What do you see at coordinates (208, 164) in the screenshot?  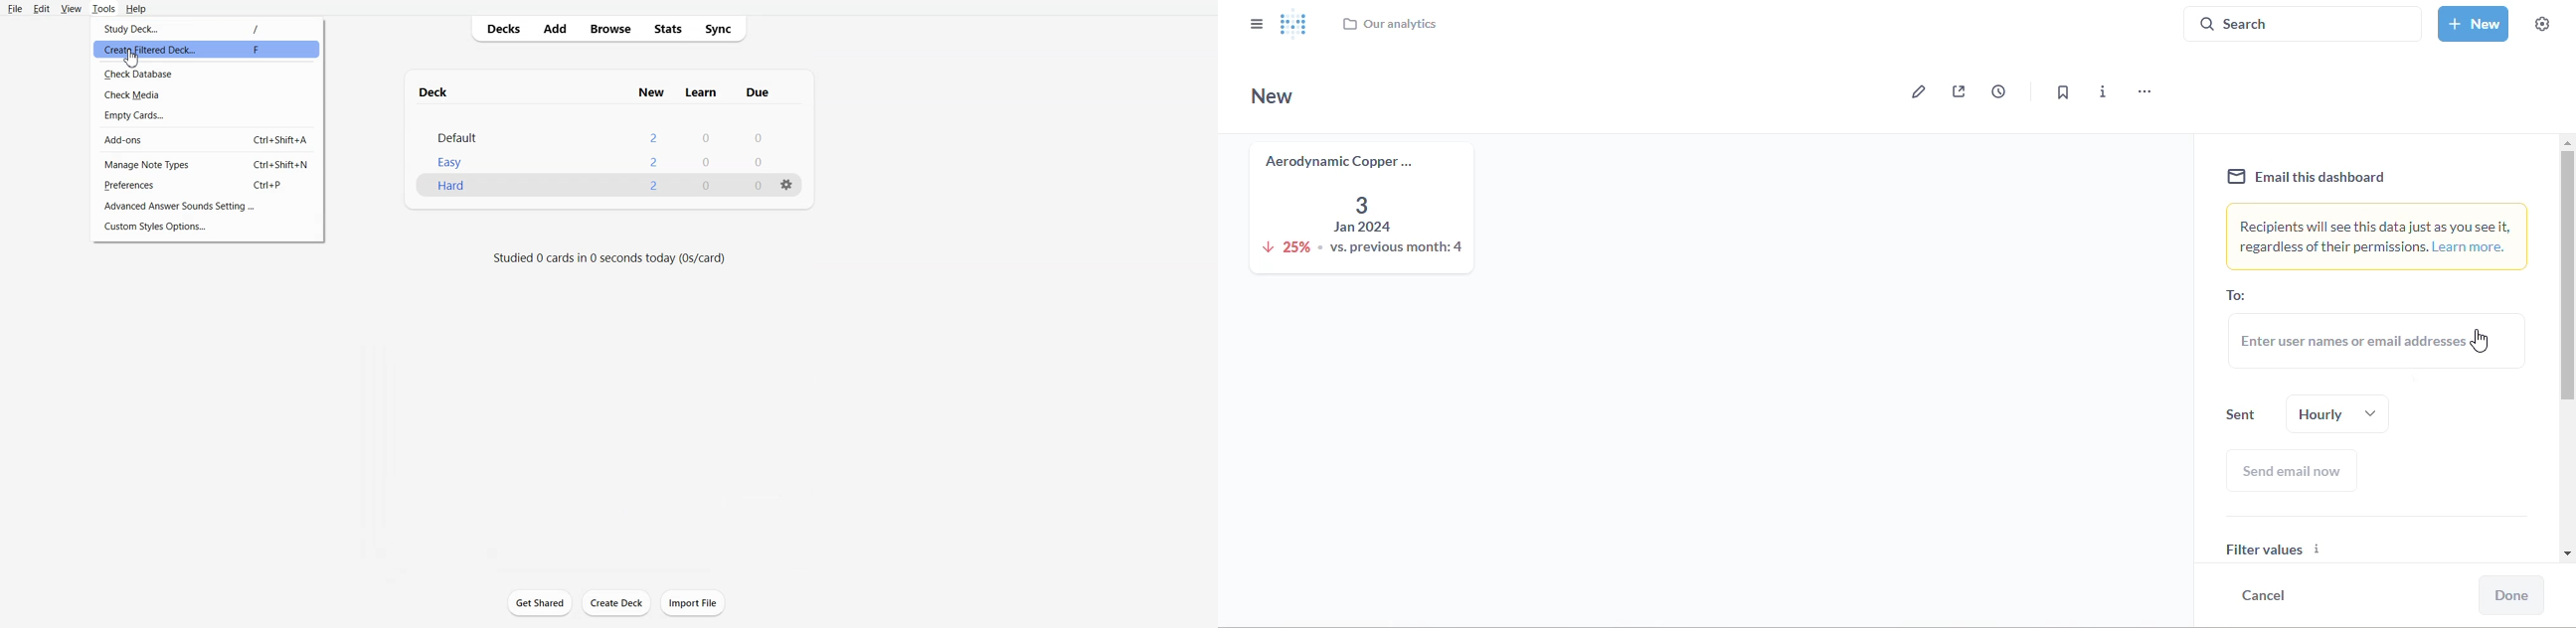 I see `Manage Note Types` at bounding box center [208, 164].